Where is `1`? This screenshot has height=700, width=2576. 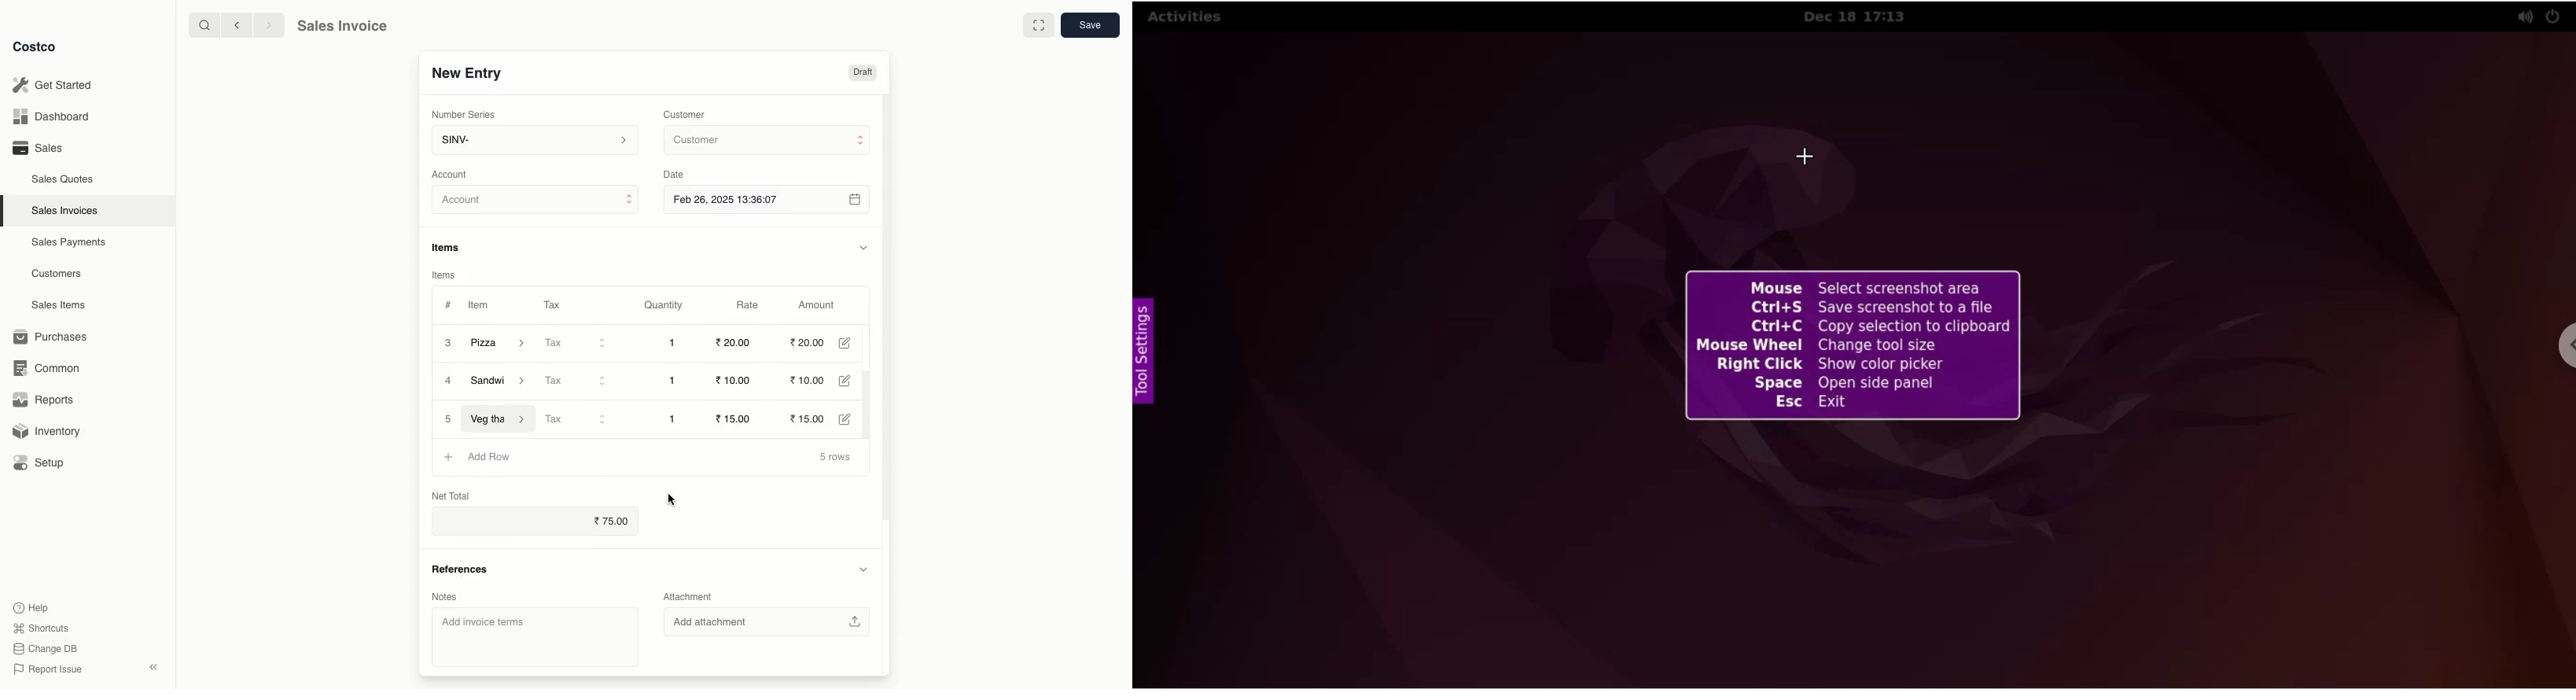
1 is located at coordinates (676, 381).